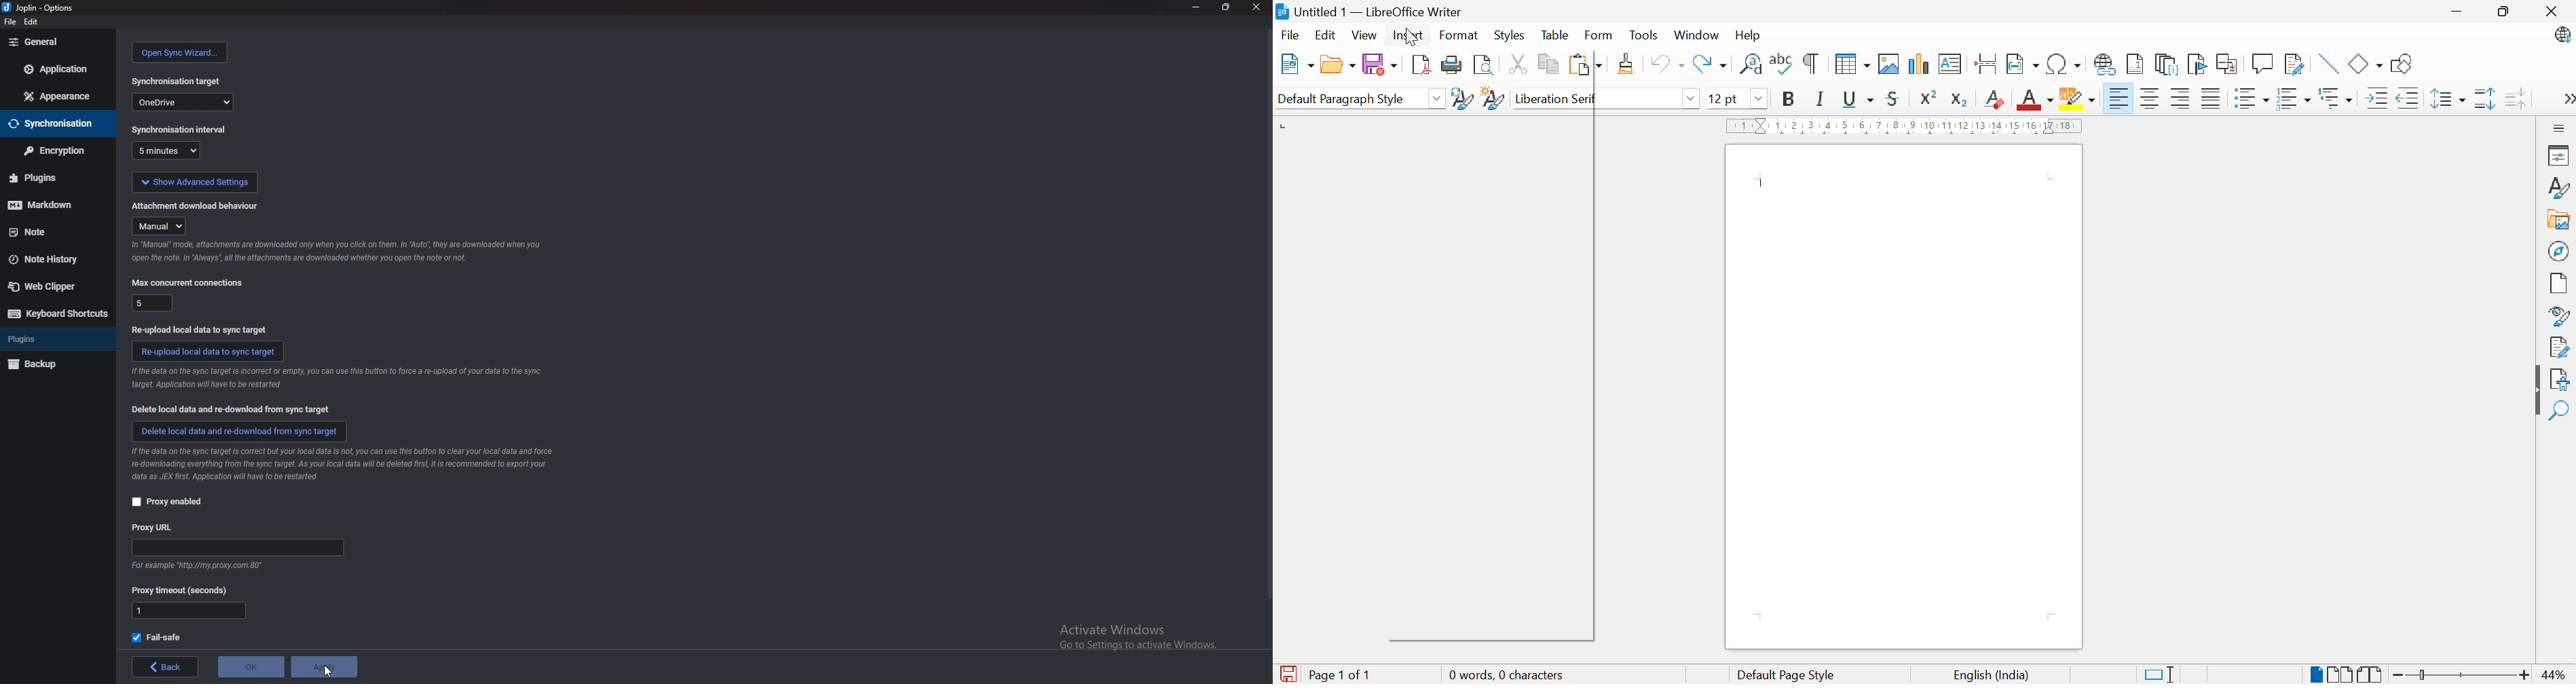  I want to click on back, so click(168, 667).